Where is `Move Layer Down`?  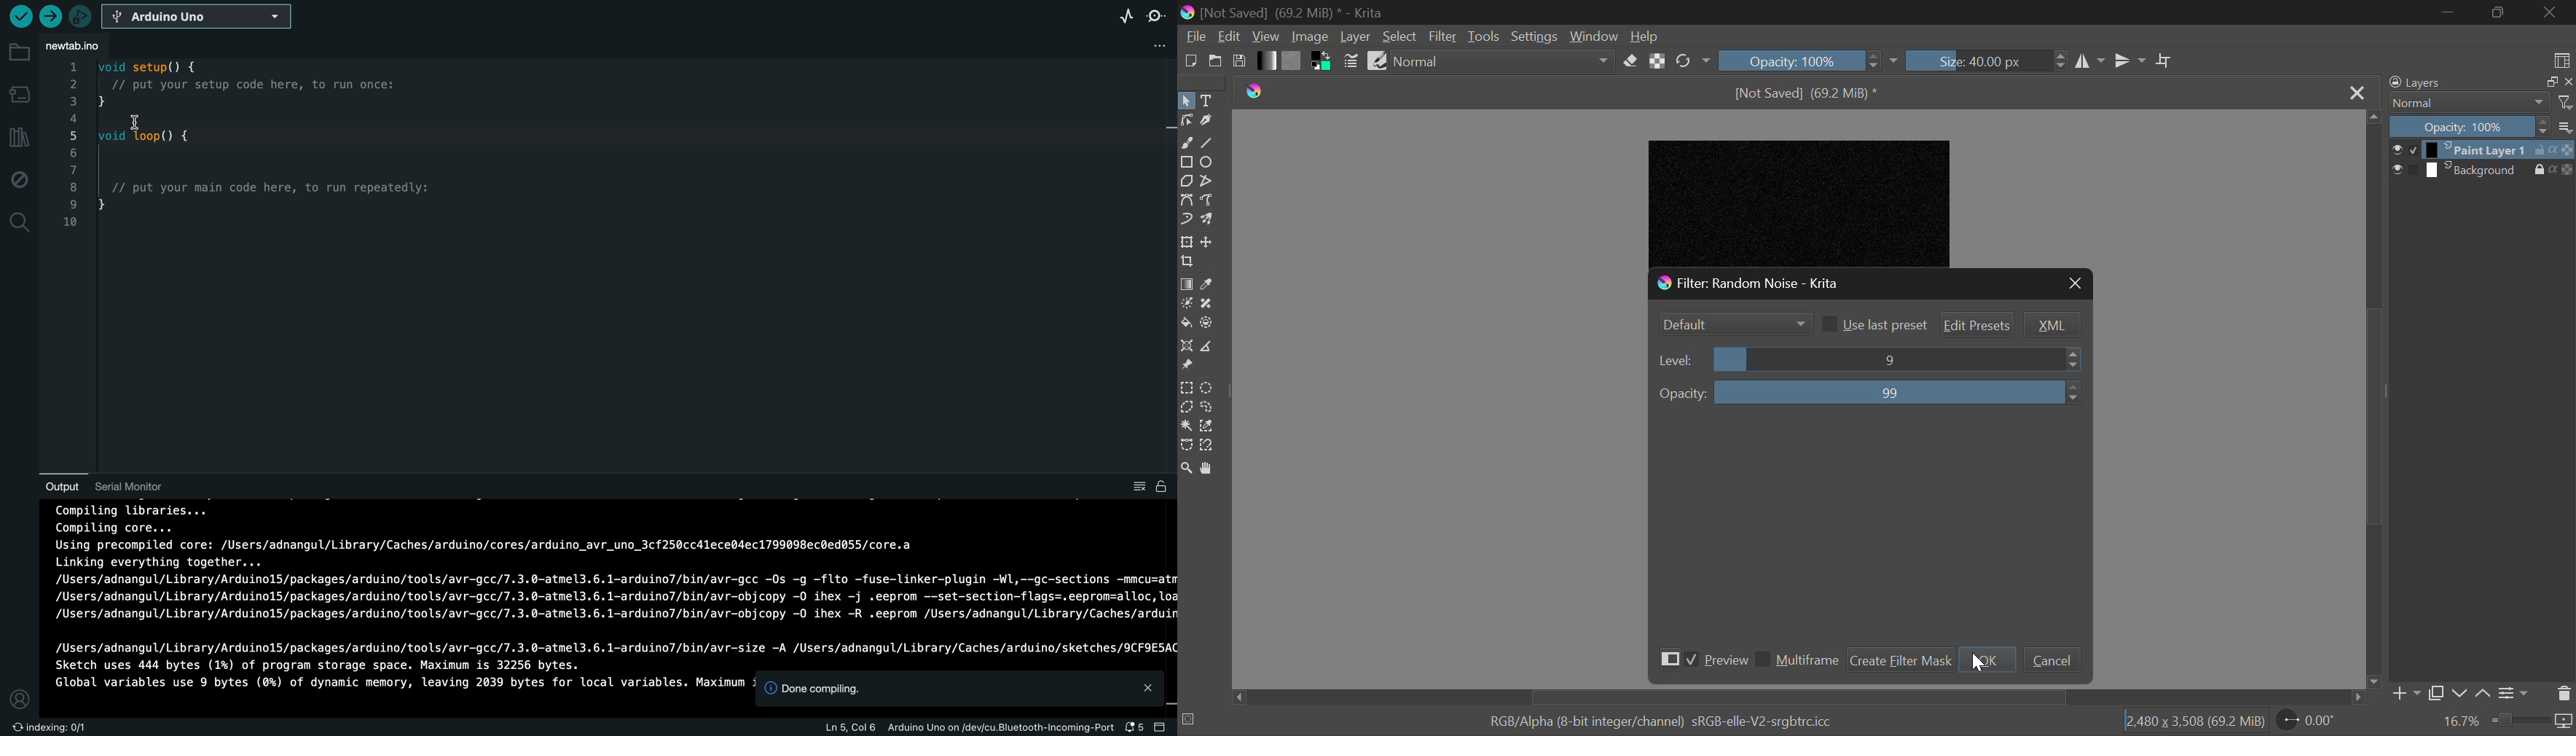 Move Layer Down is located at coordinates (2461, 692).